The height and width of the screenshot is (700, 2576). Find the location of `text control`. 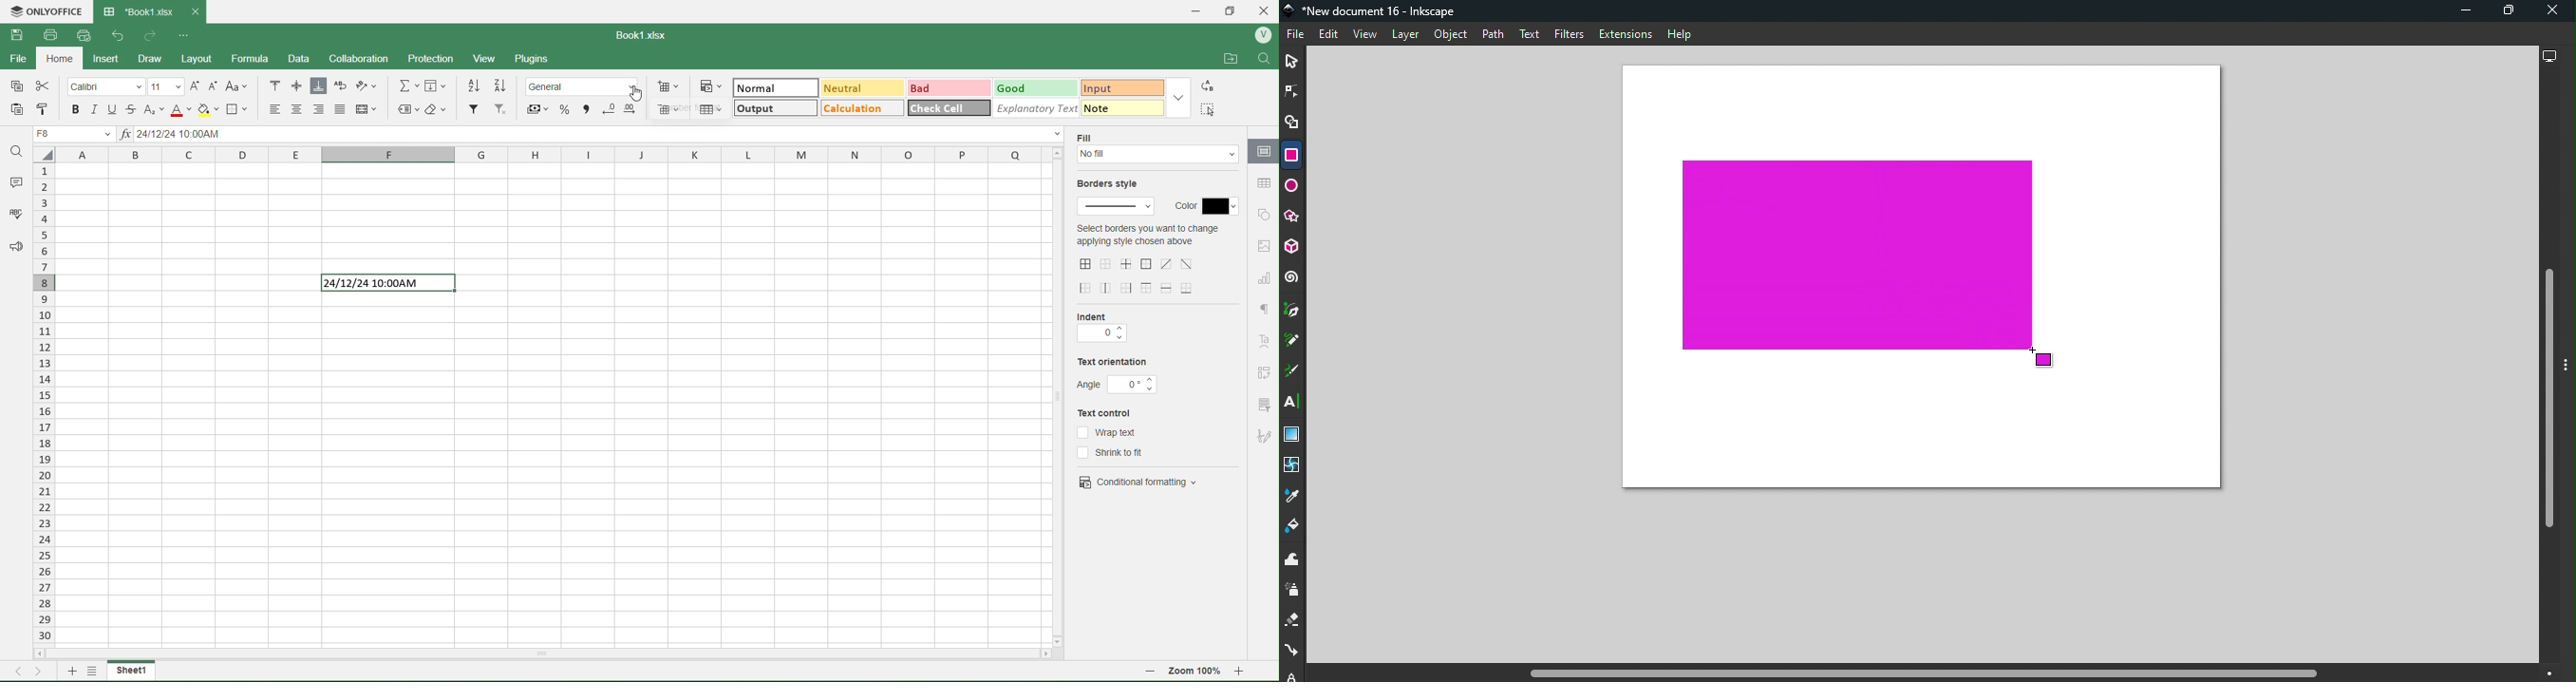

text control is located at coordinates (1113, 413).